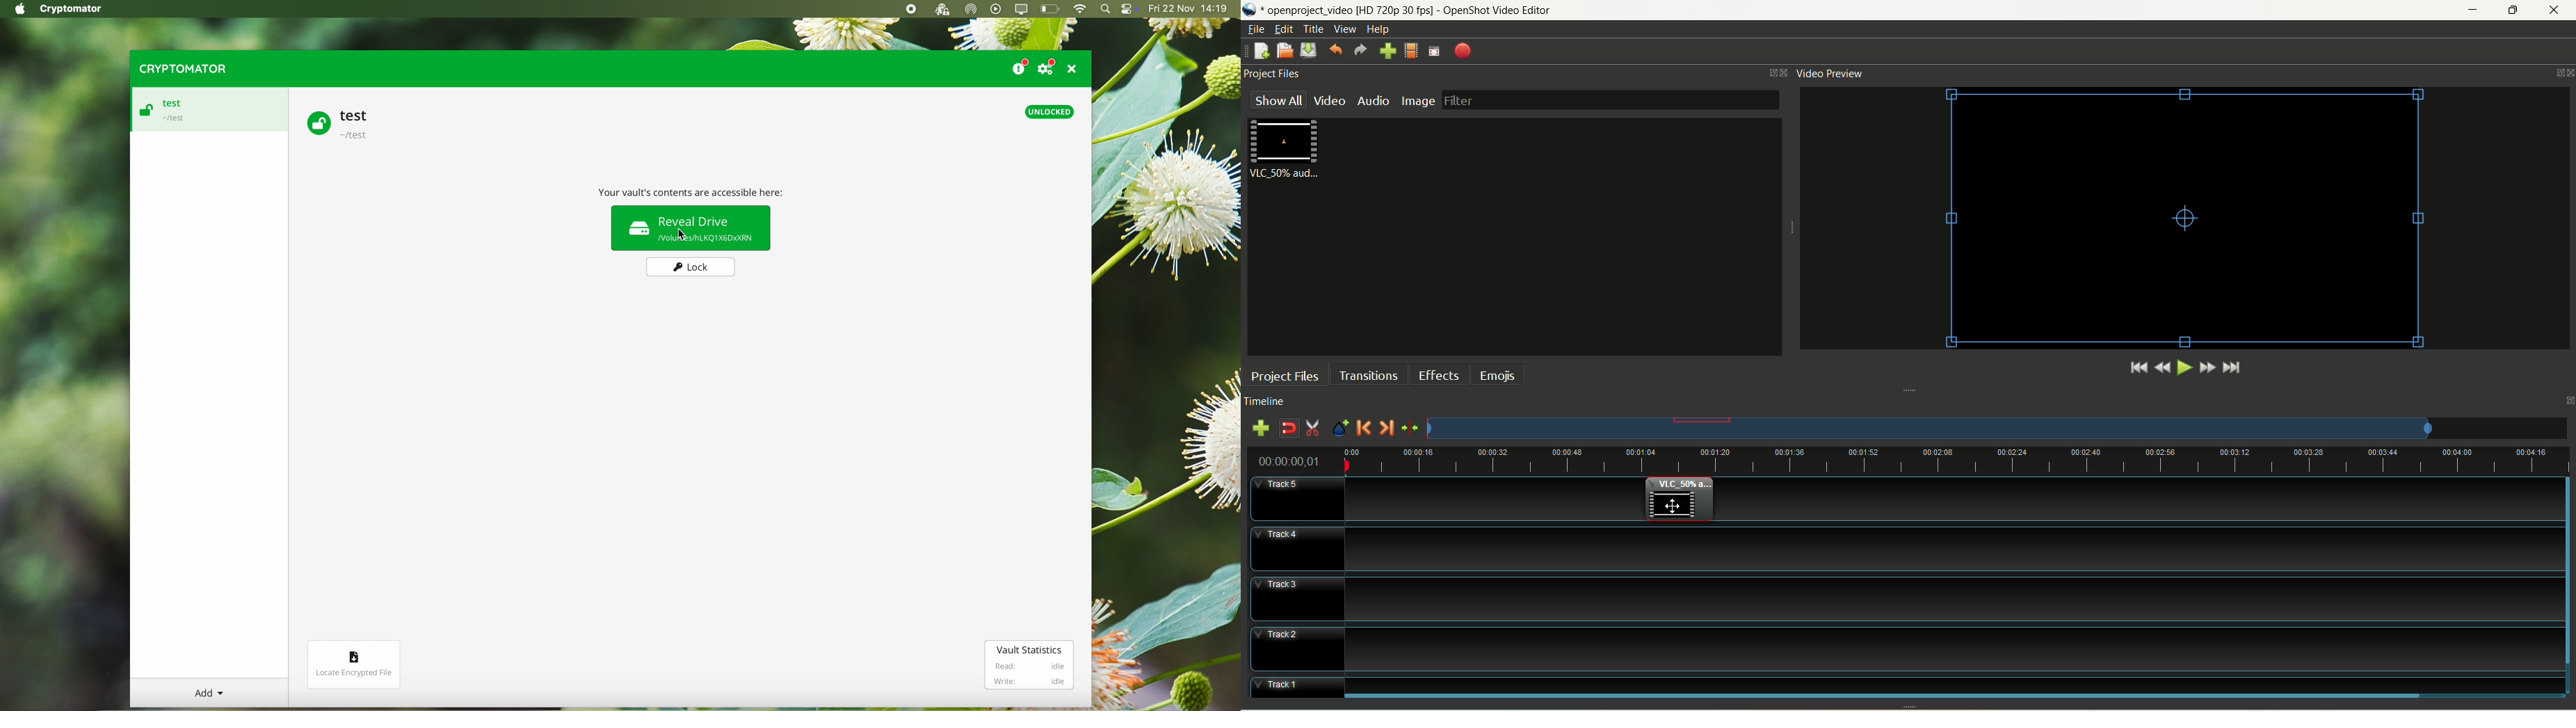 This screenshot has width=2576, height=728. I want to click on open project, so click(1285, 50).